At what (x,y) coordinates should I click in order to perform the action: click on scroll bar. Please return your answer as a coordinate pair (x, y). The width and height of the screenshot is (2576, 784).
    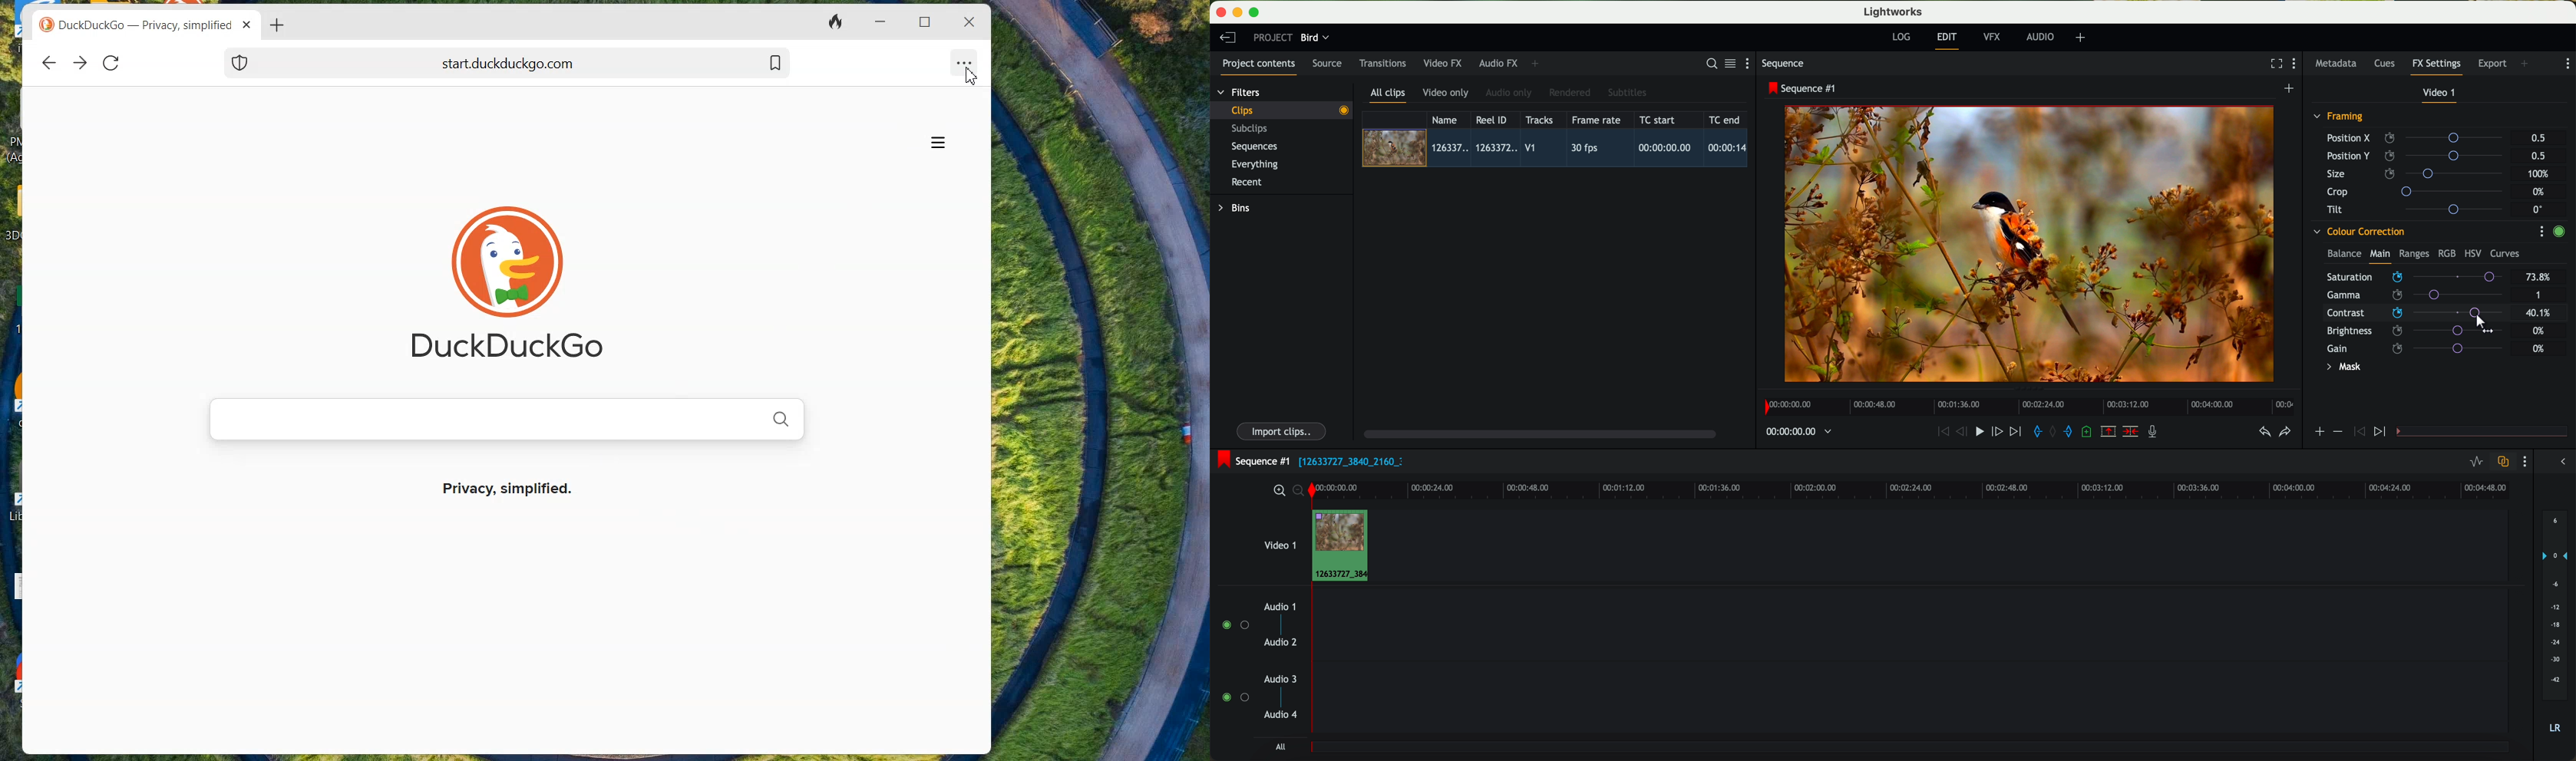
    Looking at the image, I should click on (1538, 433).